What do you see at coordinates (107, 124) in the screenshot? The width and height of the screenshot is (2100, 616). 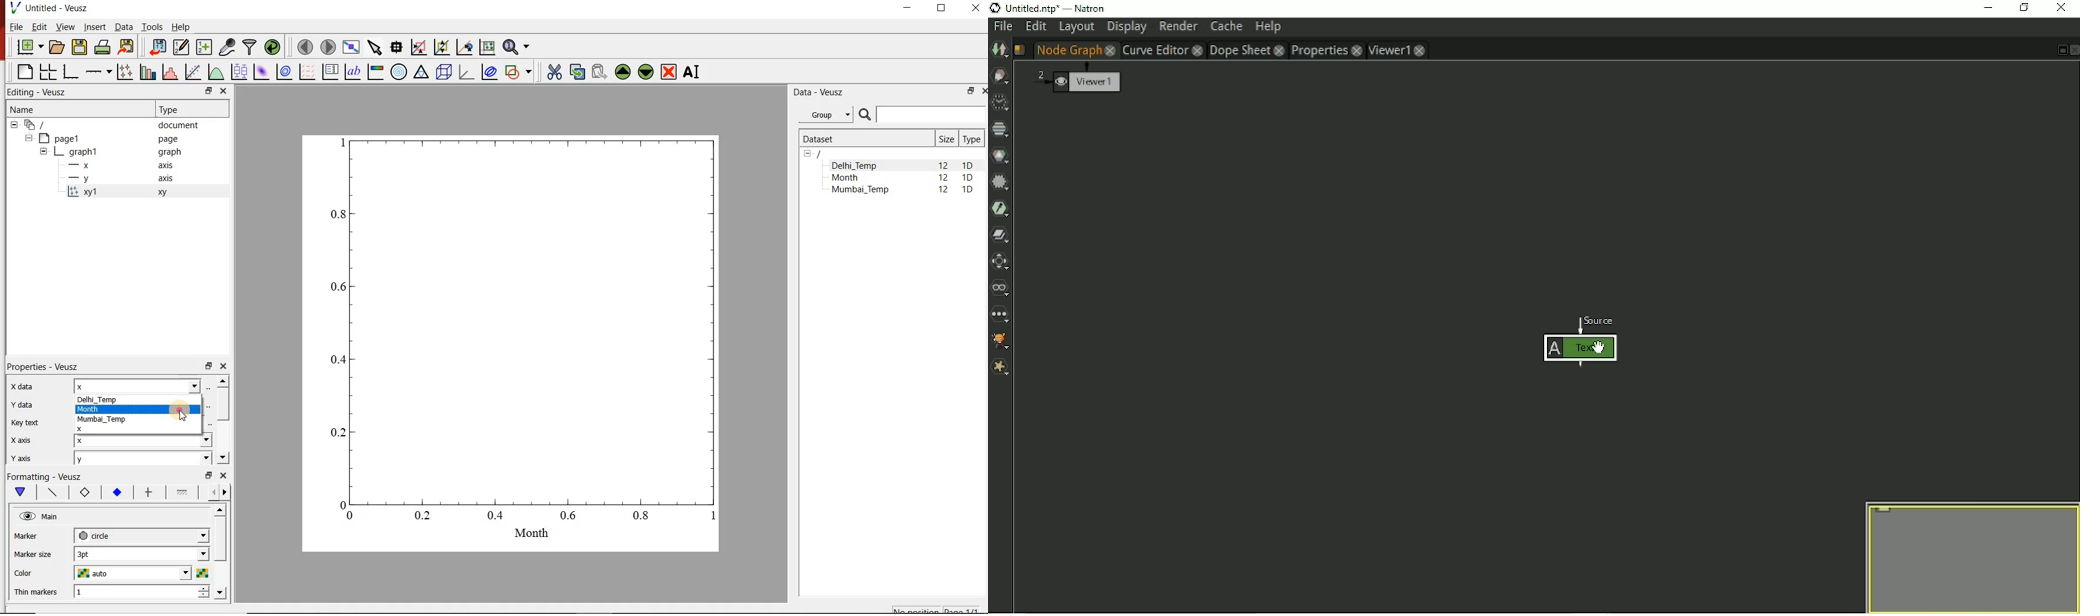 I see `document` at bounding box center [107, 124].